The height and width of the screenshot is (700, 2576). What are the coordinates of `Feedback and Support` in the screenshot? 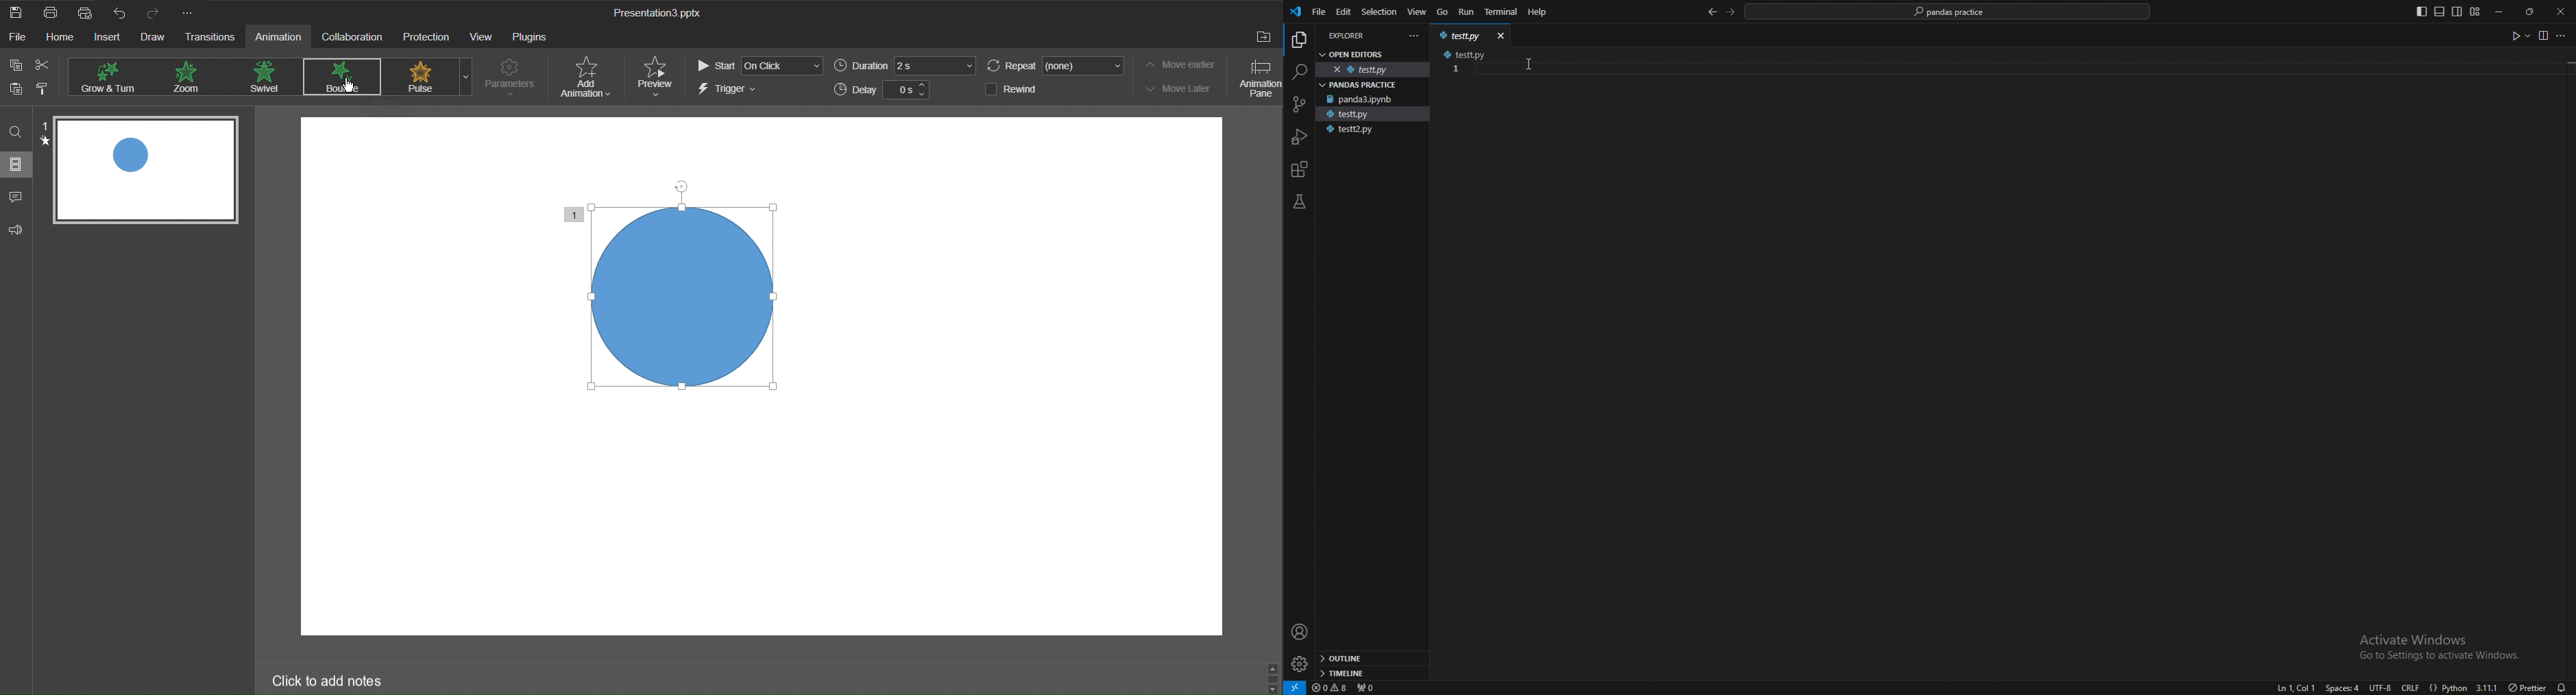 It's located at (15, 227).